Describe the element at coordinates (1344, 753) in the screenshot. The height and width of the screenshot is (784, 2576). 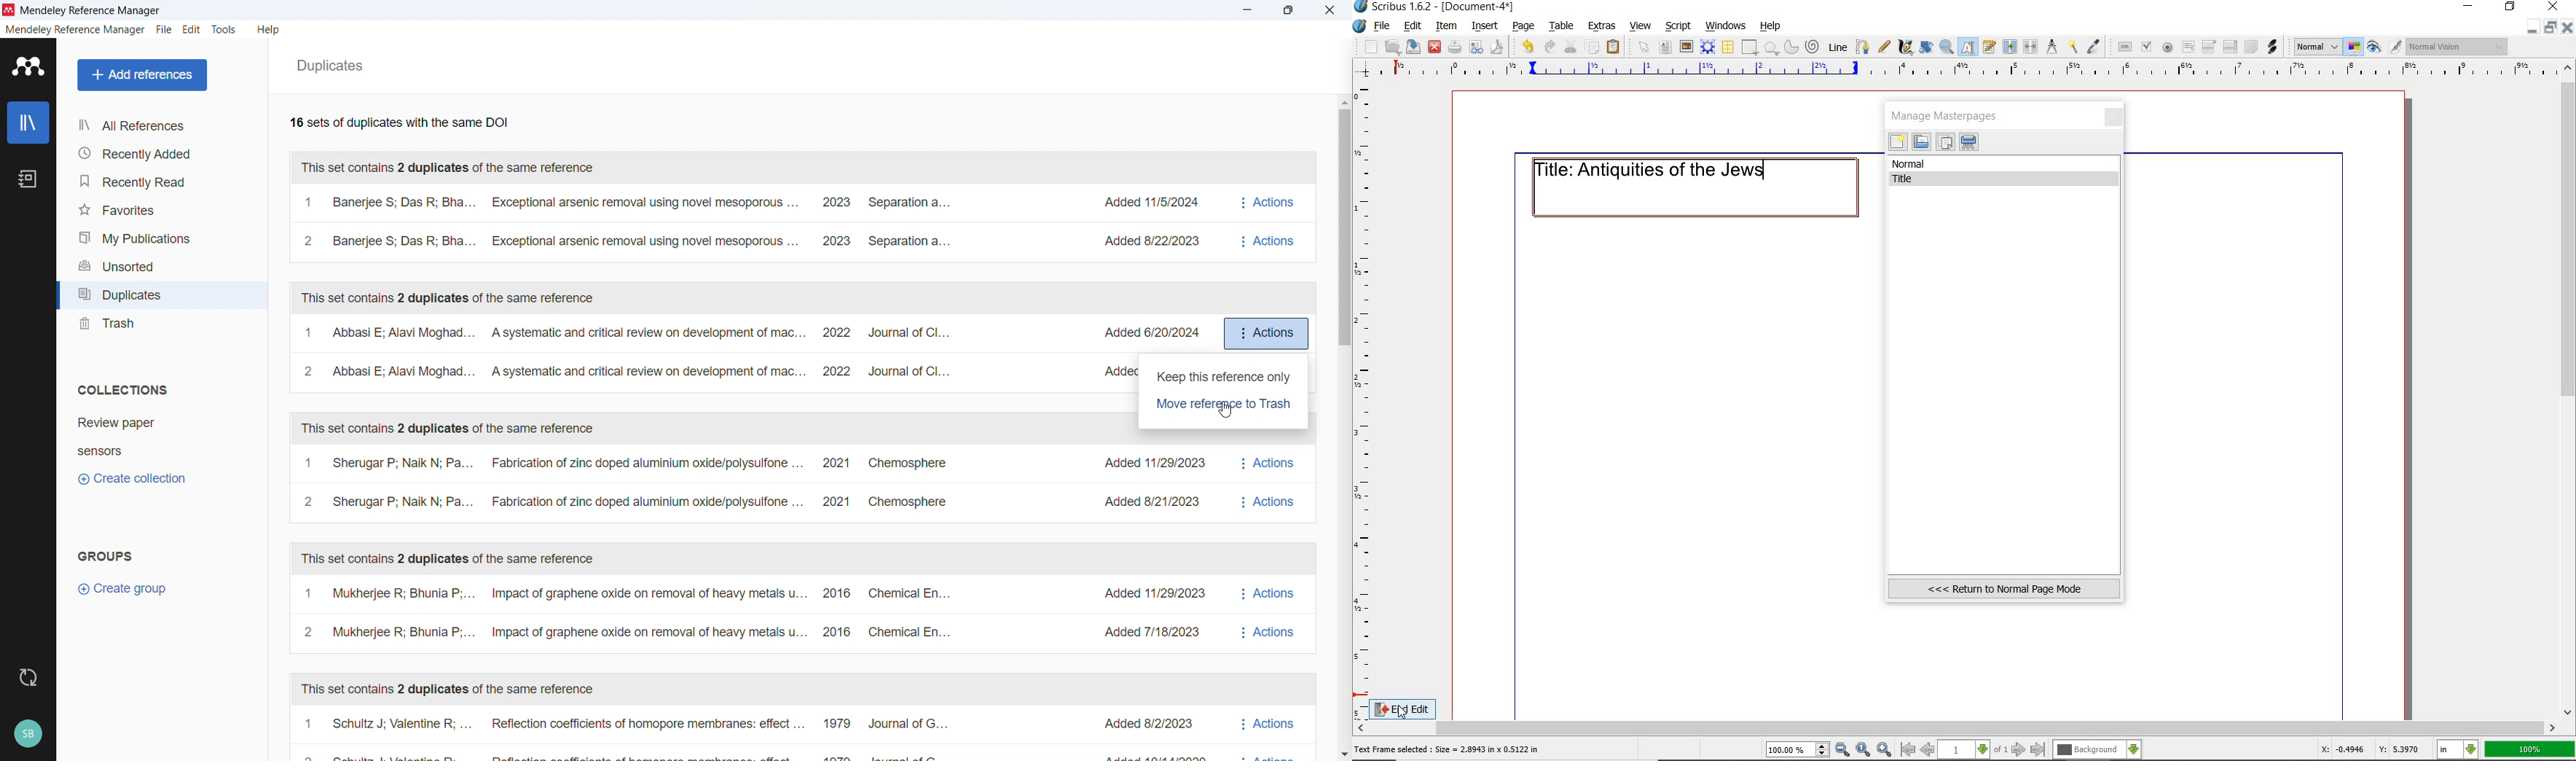
I see `Scroll down ` at that location.